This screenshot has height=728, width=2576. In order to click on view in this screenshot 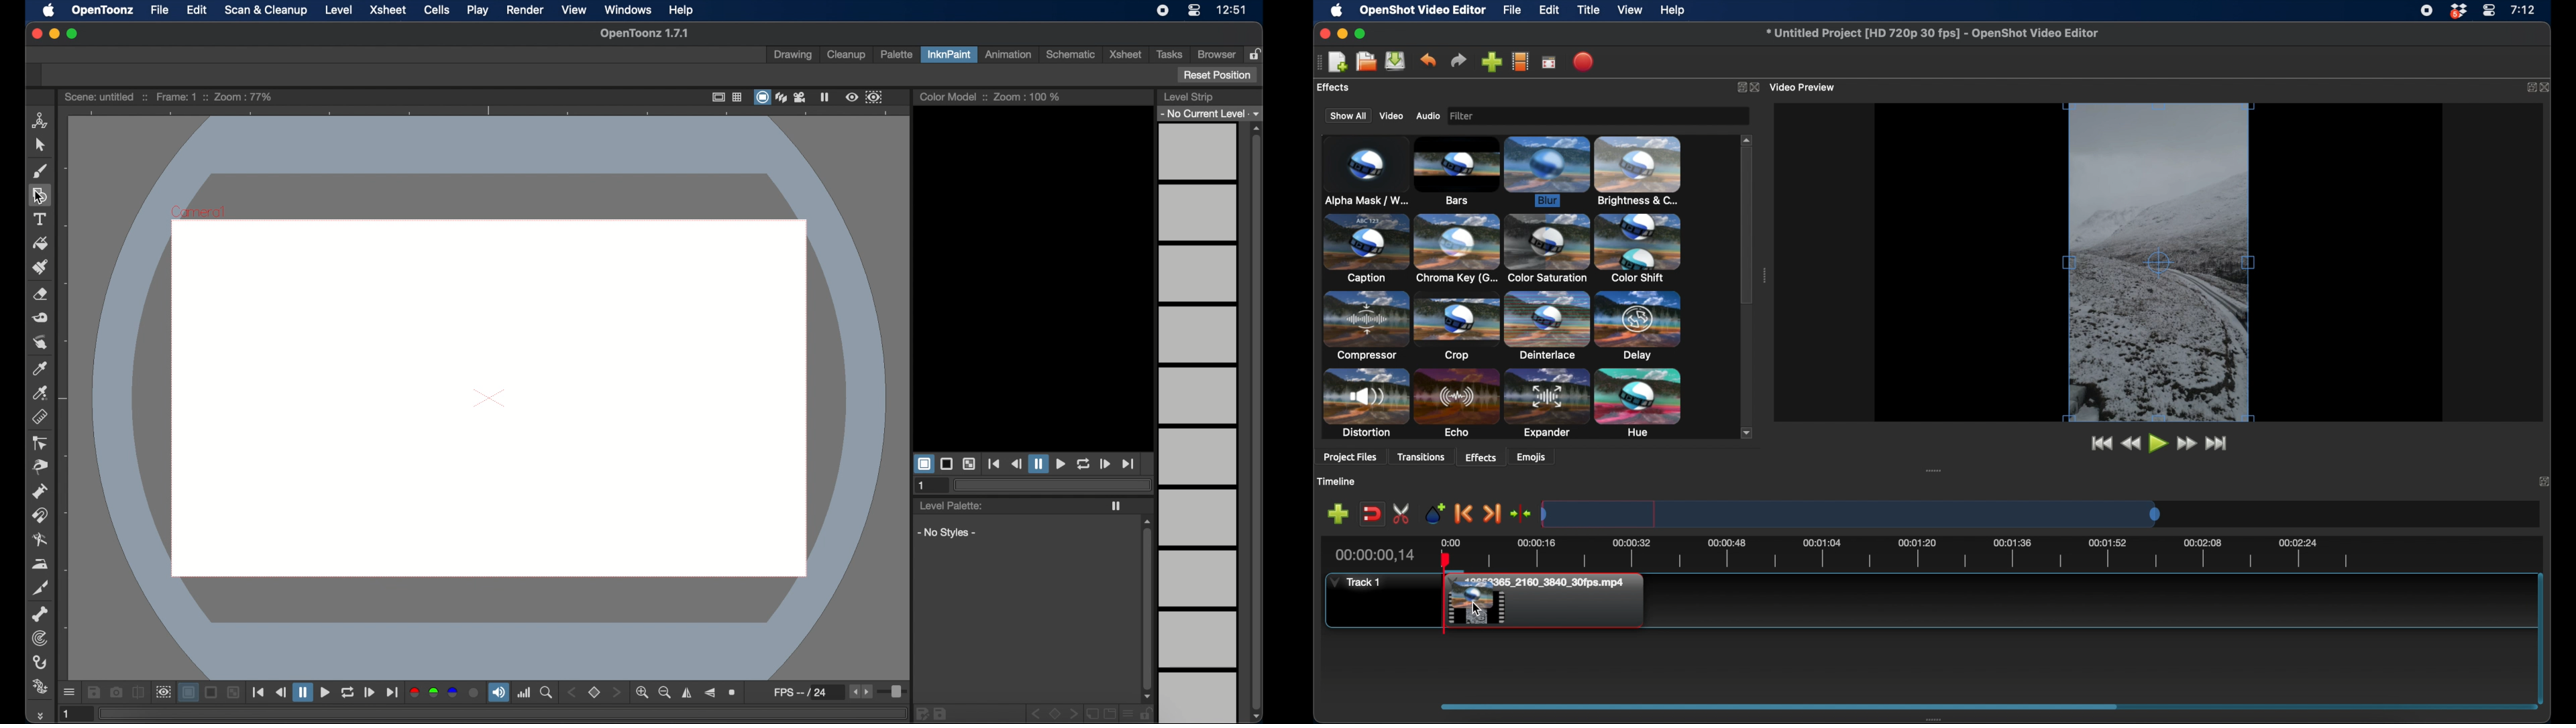, I will do `click(575, 10)`.